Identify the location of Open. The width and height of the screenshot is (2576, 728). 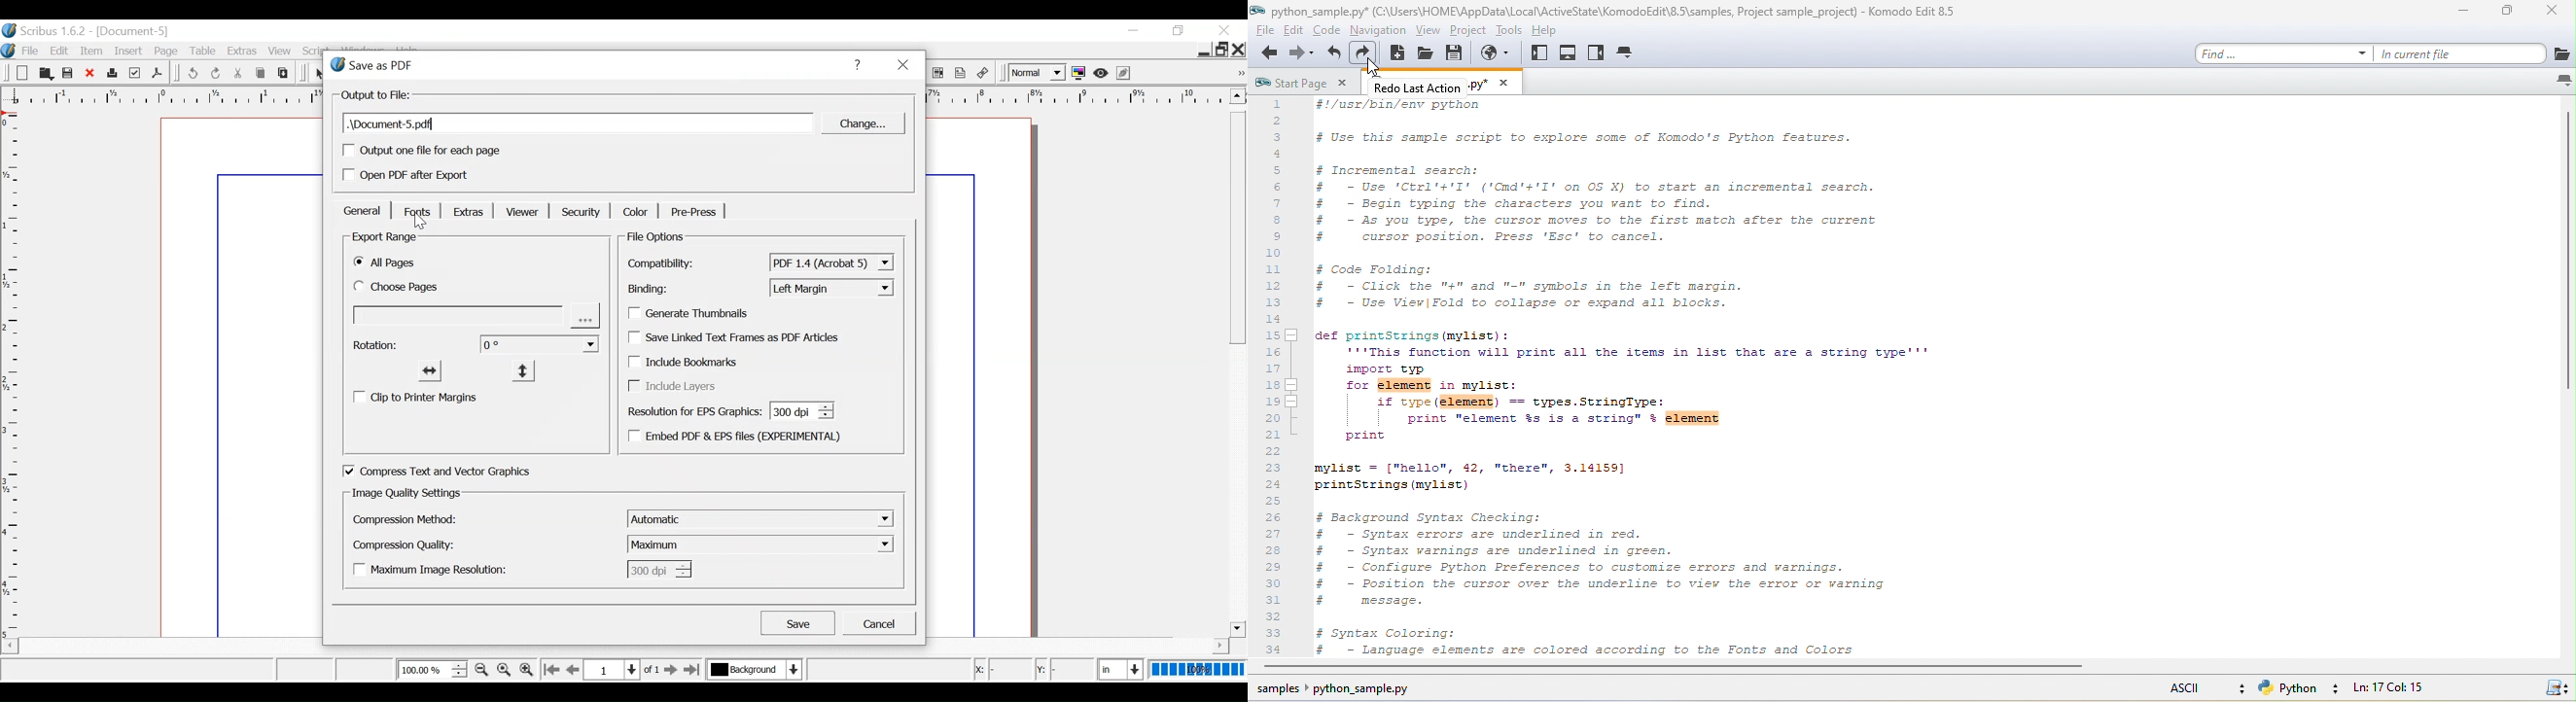
(44, 73).